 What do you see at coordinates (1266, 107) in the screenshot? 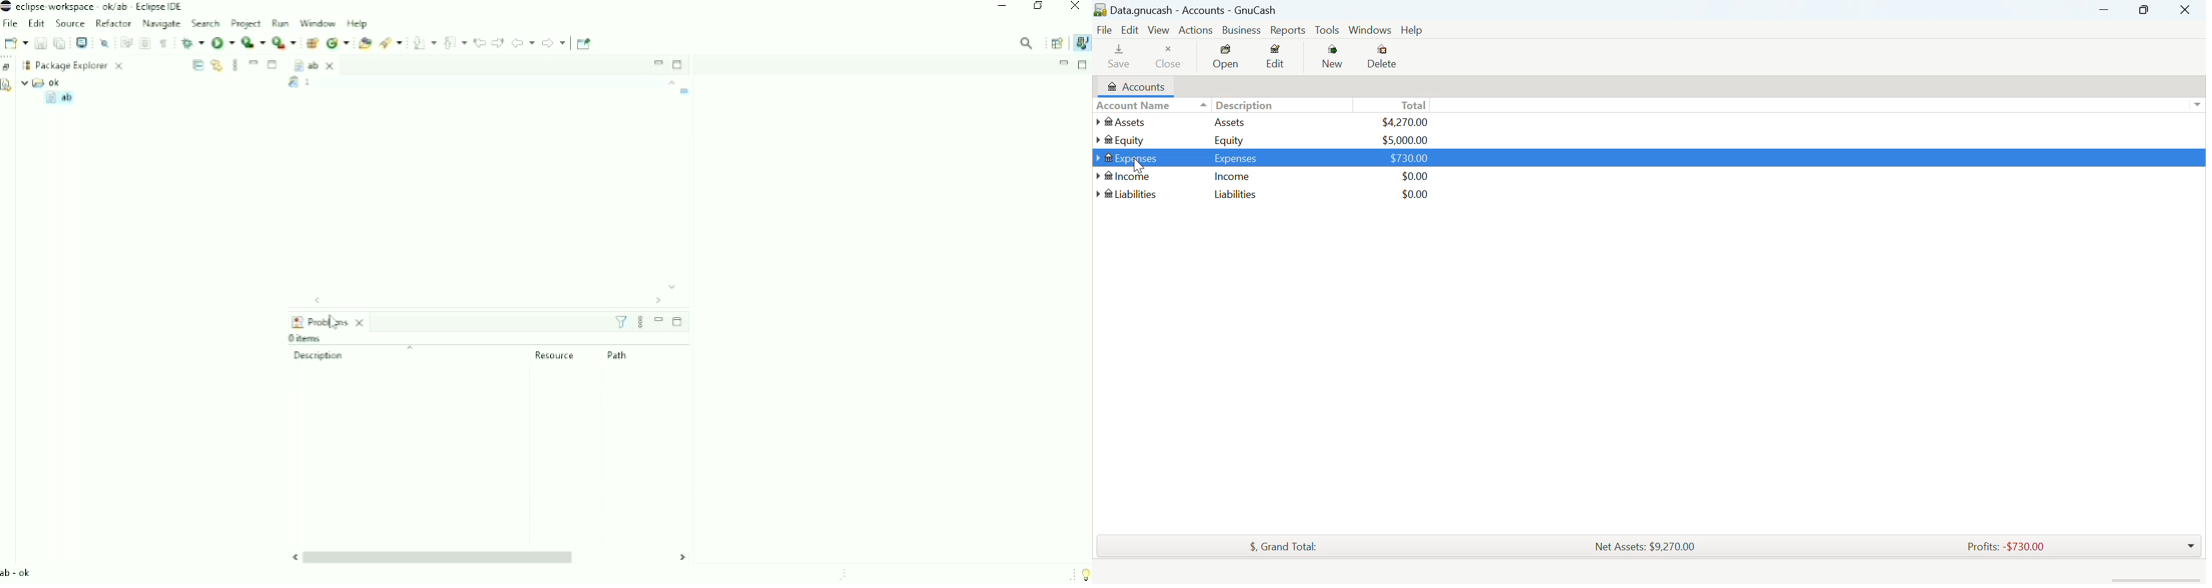
I see `Accounts Column Headings` at bounding box center [1266, 107].